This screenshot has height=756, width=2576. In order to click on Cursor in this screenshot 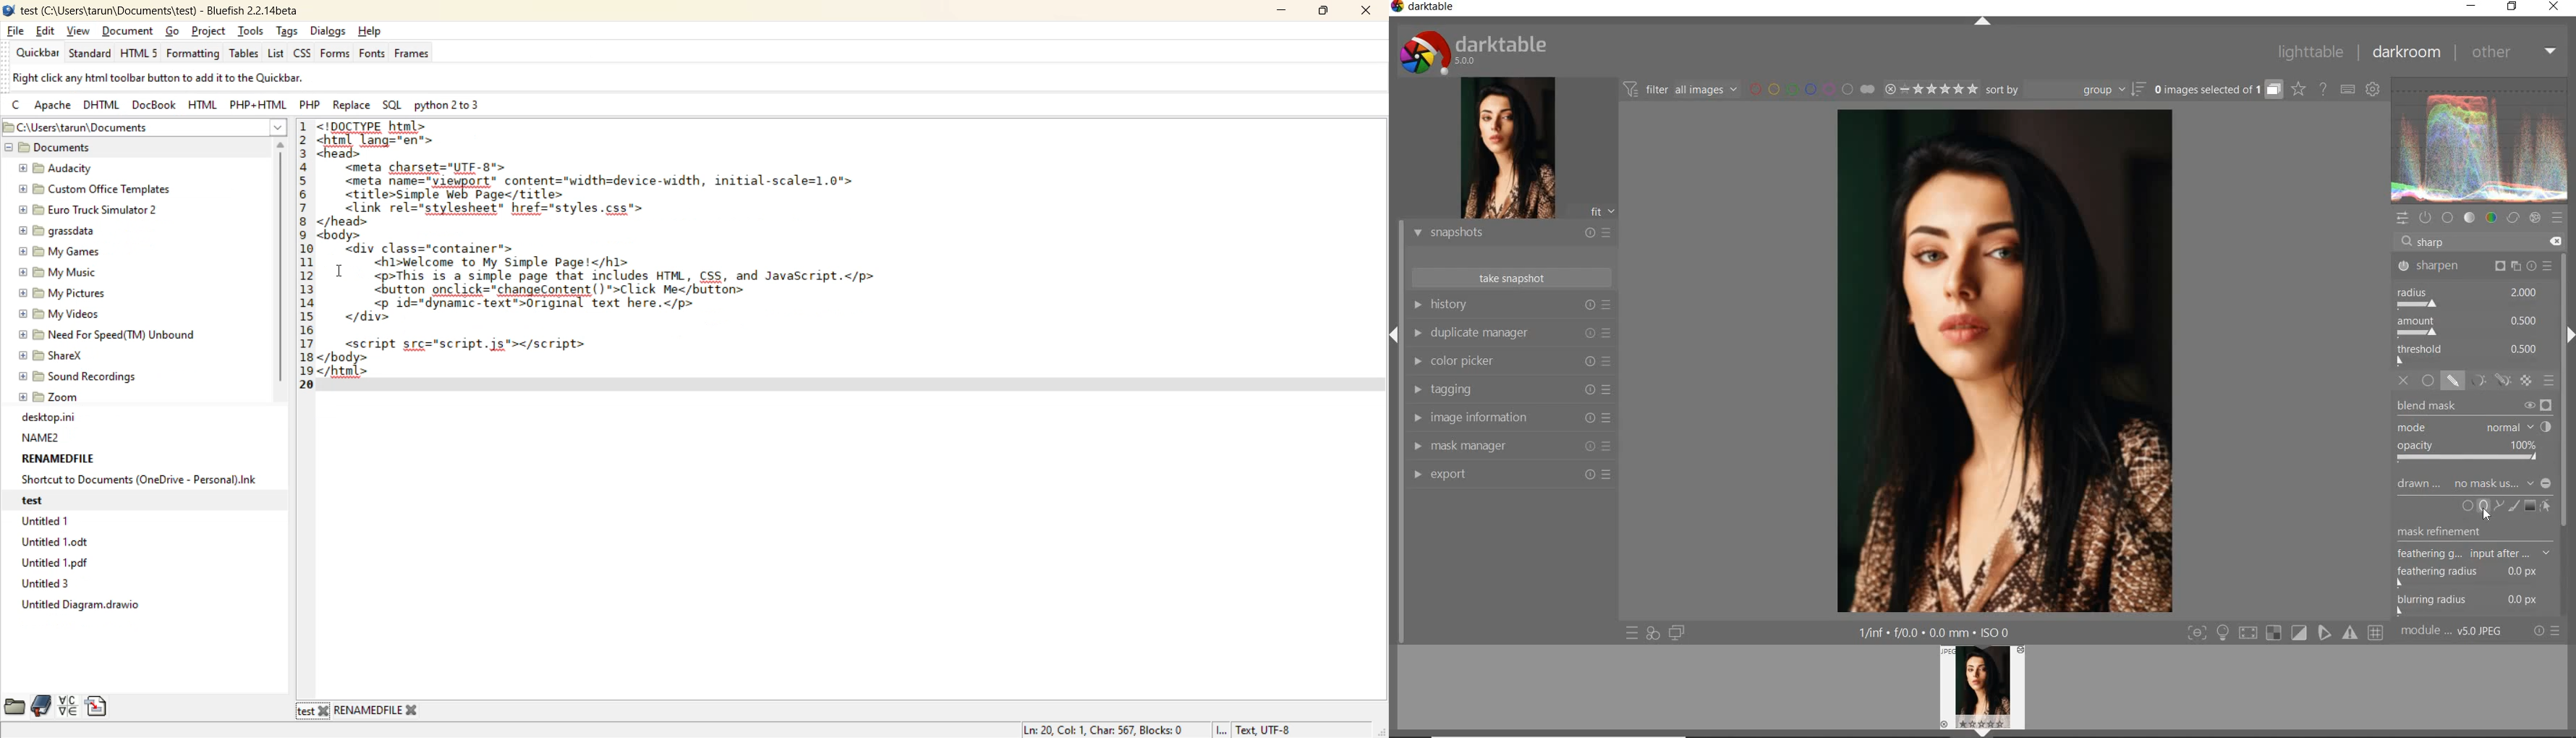, I will do `click(2490, 513)`.